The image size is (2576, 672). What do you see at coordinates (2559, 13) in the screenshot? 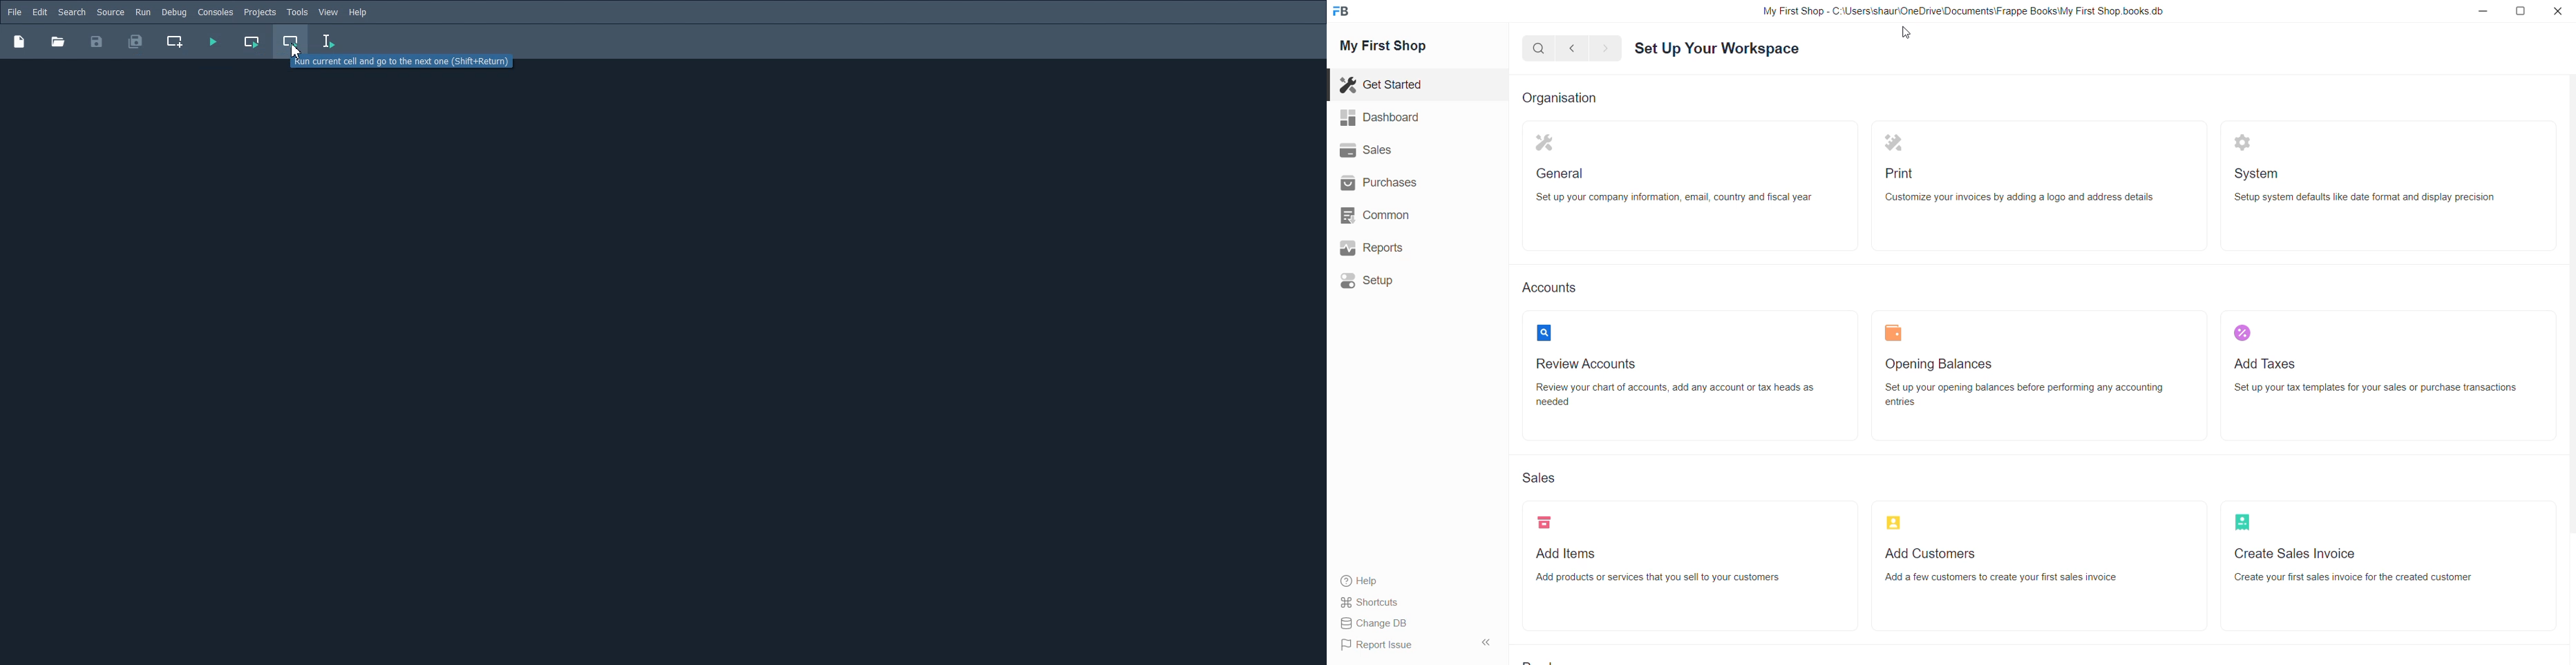
I see `close` at bounding box center [2559, 13].